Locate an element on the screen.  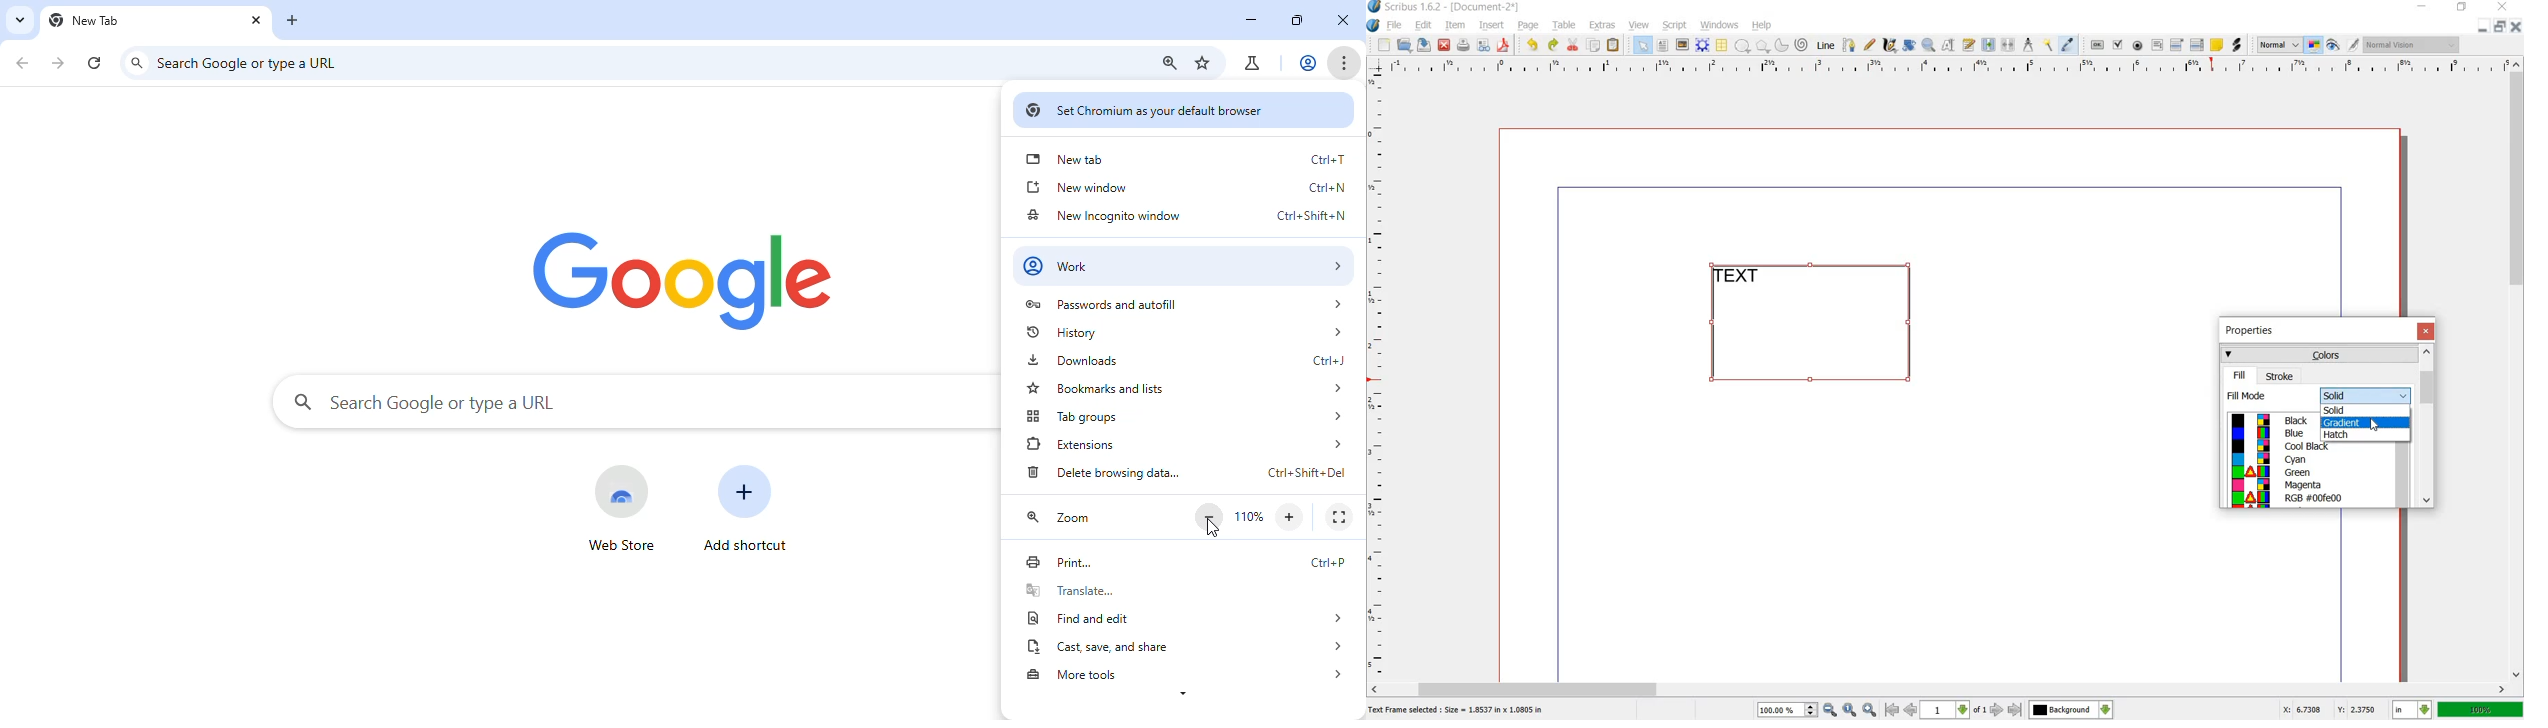
pdf combo box is located at coordinates (2178, 44).